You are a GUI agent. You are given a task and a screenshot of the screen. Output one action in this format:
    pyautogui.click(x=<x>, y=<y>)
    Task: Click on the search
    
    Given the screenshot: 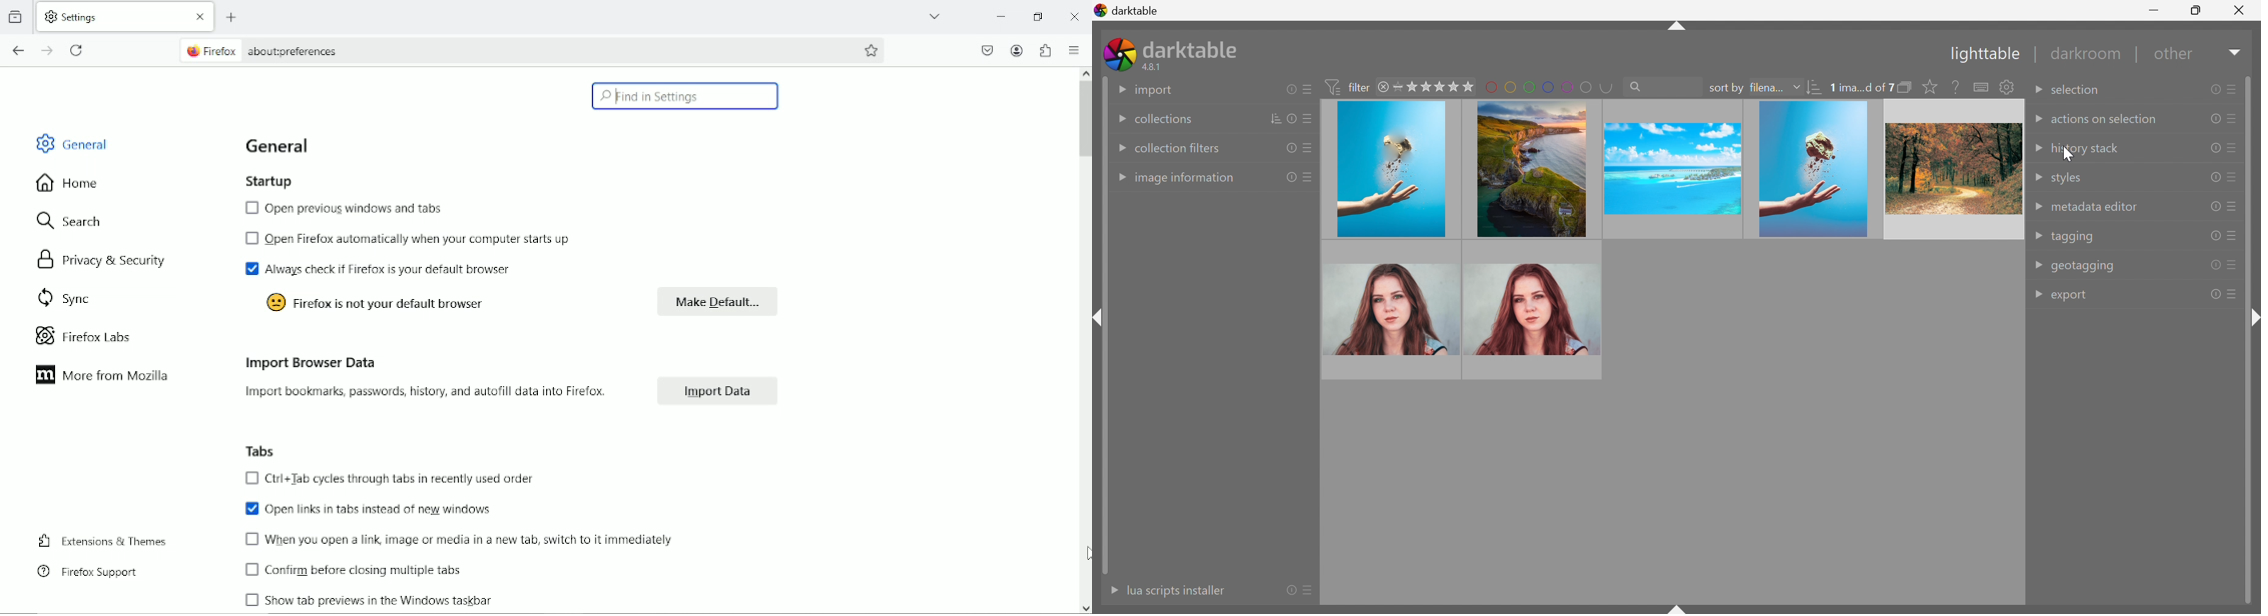 What is the action you would take?
    pyautogui.click(x=1661, y=85)
    